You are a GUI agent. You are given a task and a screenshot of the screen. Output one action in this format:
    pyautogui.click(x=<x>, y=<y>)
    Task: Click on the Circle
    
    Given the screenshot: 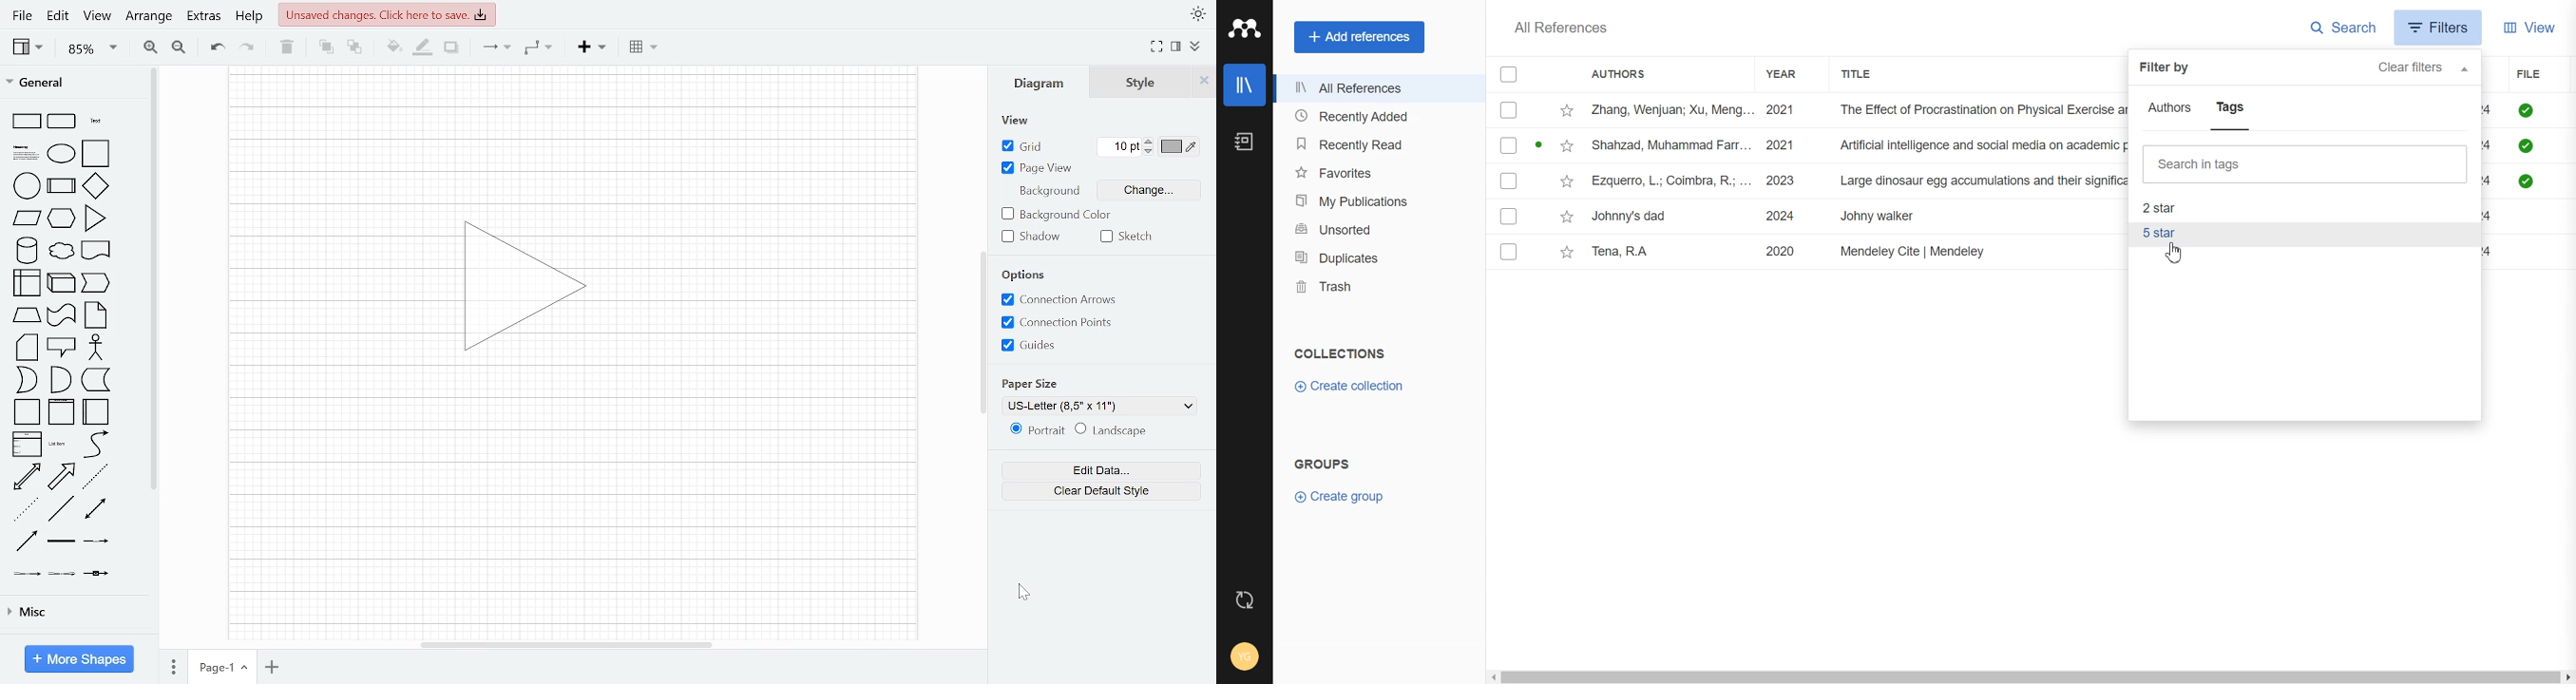 What is the action you would take?
    pyautogui.click(x=27, y=185)
    